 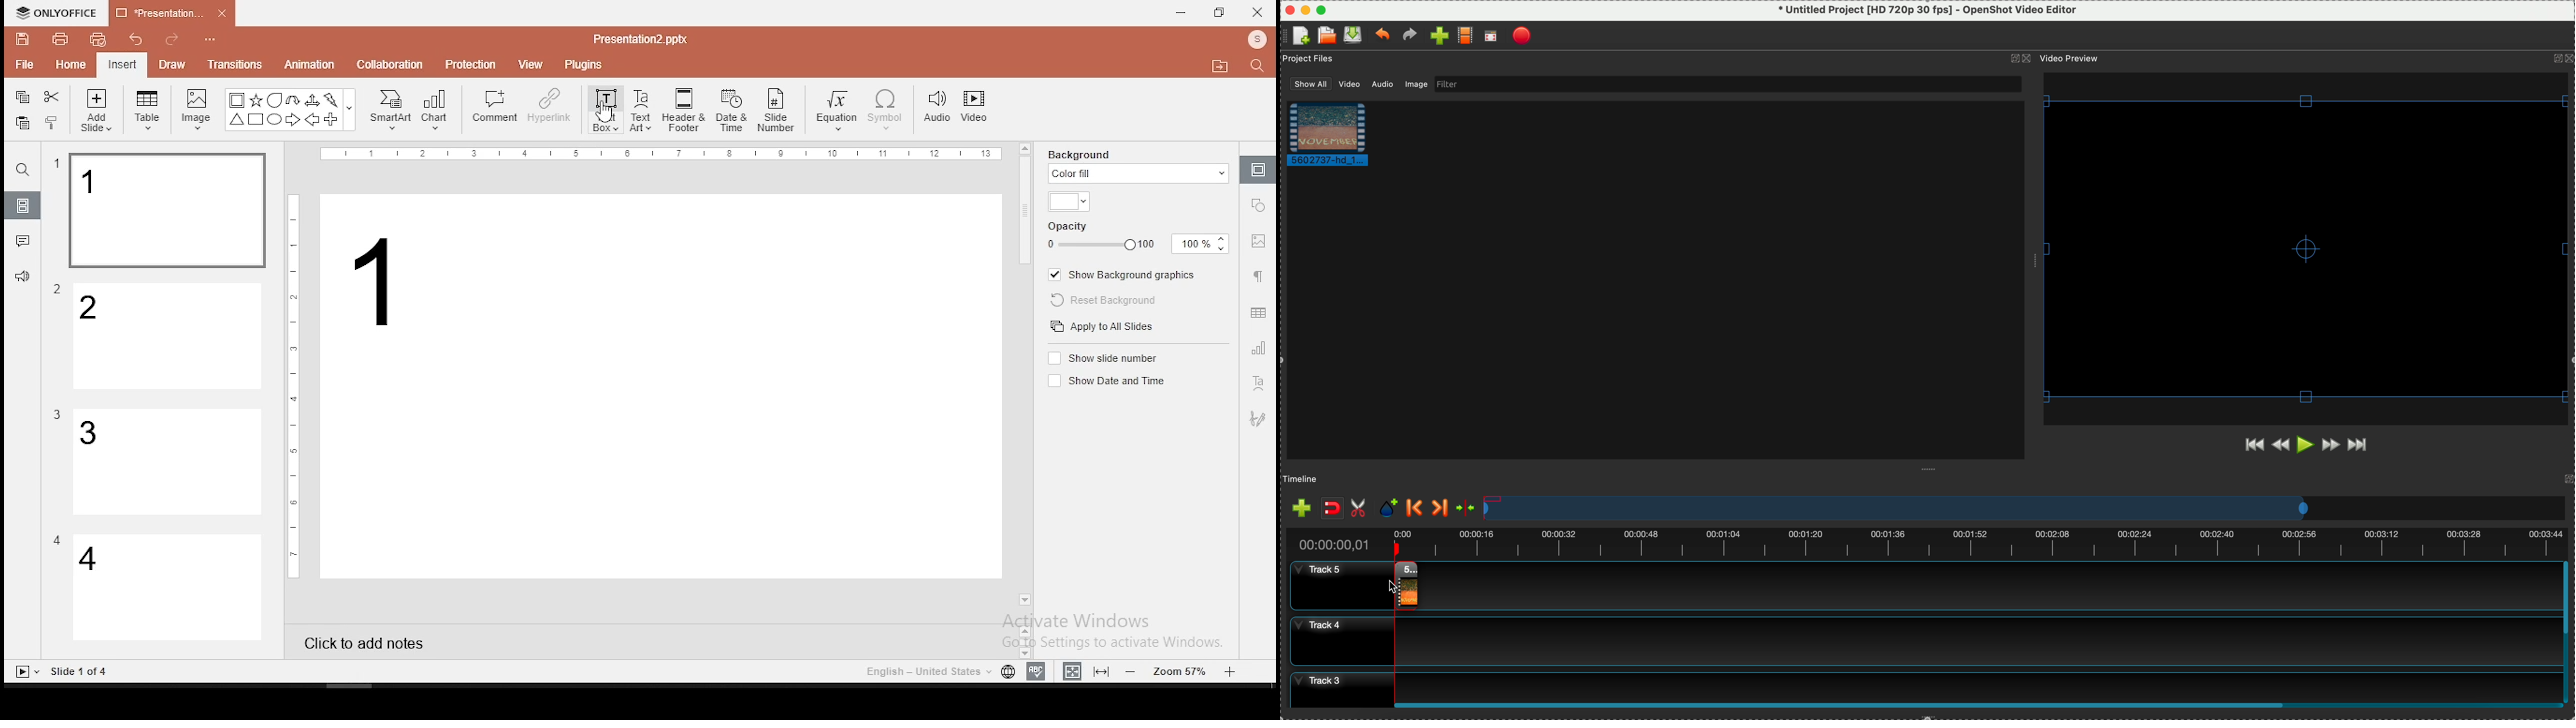 What do you see at coordinates (121, 64) in the screenshot?
I see `insert` at bounding box center [121, 64].